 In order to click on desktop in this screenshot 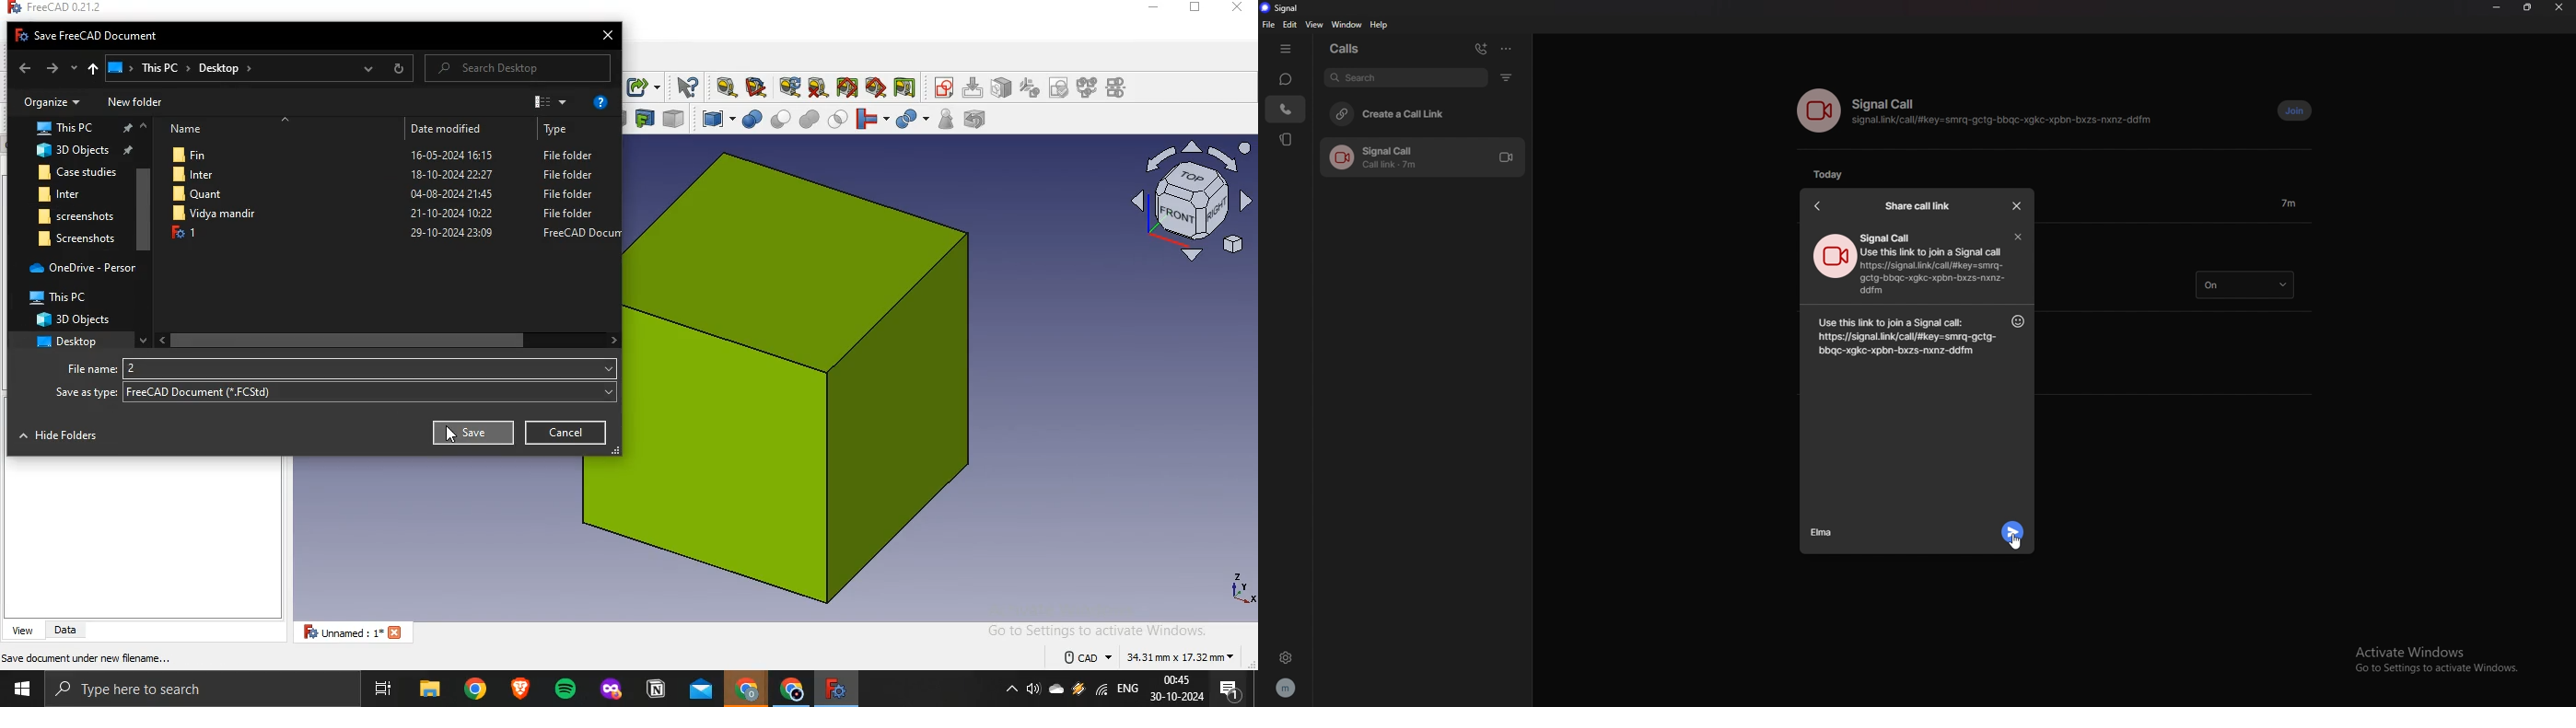, I will do `click(69, 342)`.